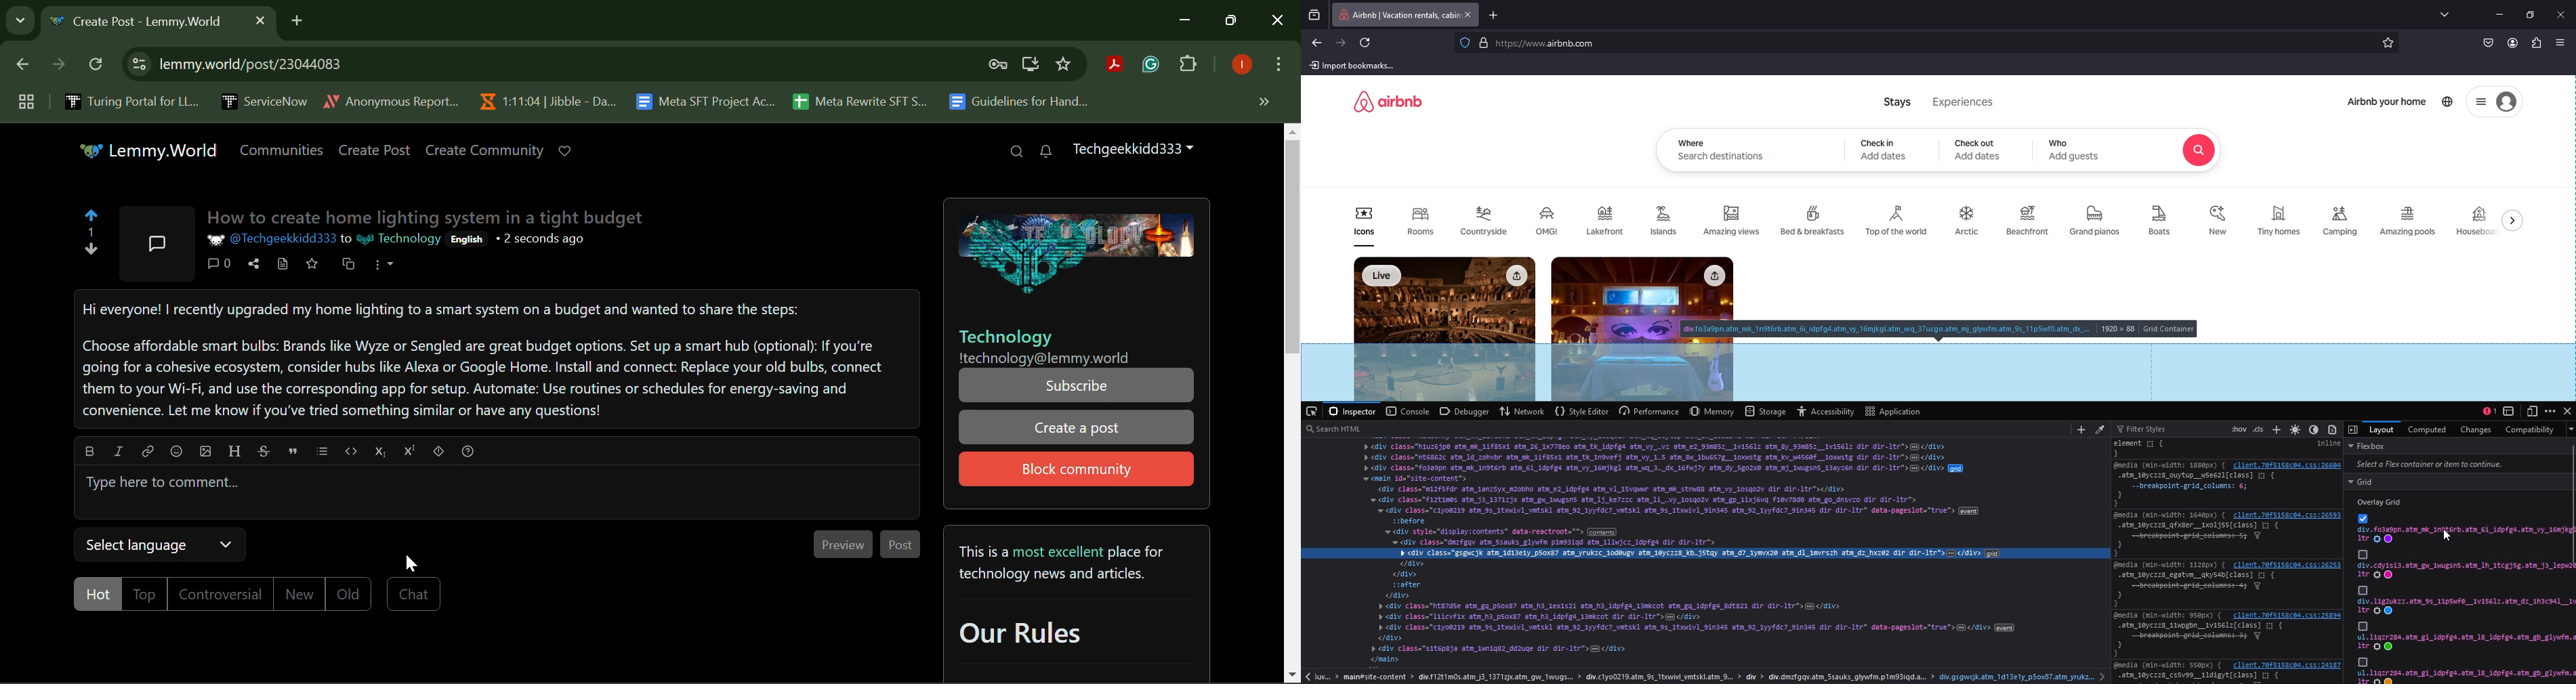 The image size is (2576, 700). Describe the element at coordinates (1383, 276) in the screenshot. I see `live` at that location.